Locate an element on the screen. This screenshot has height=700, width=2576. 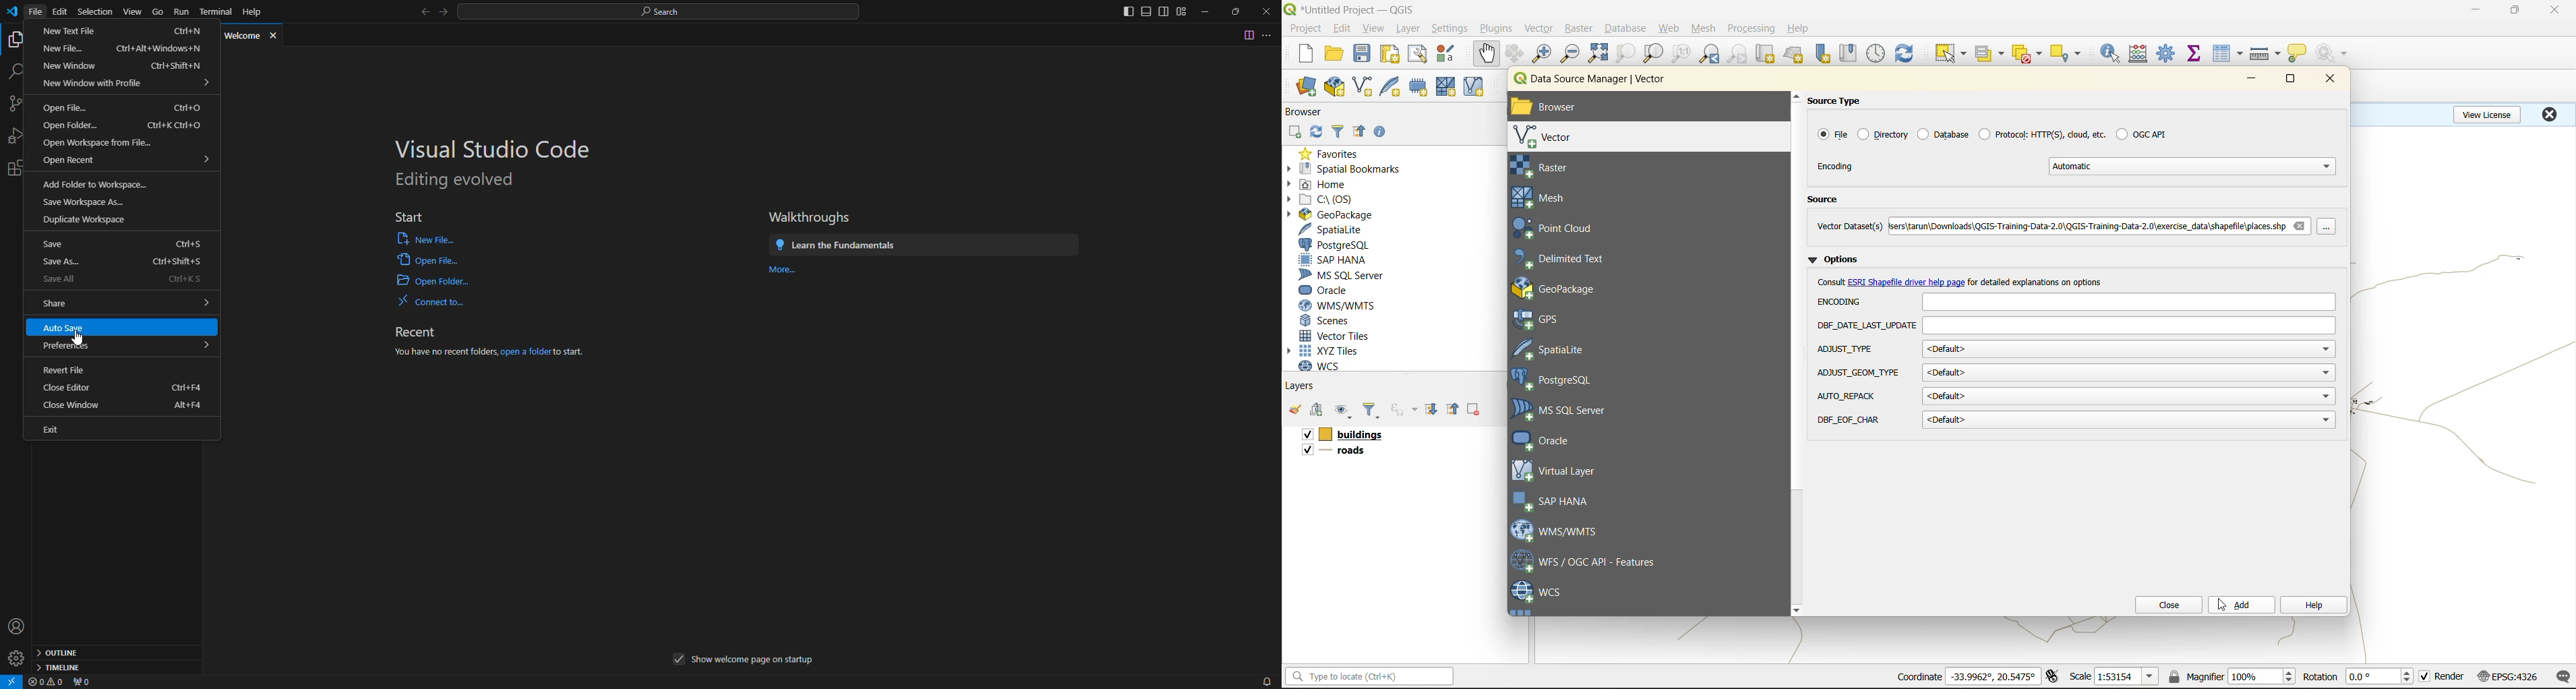
adjust type is located at coordinates (1847, 350).